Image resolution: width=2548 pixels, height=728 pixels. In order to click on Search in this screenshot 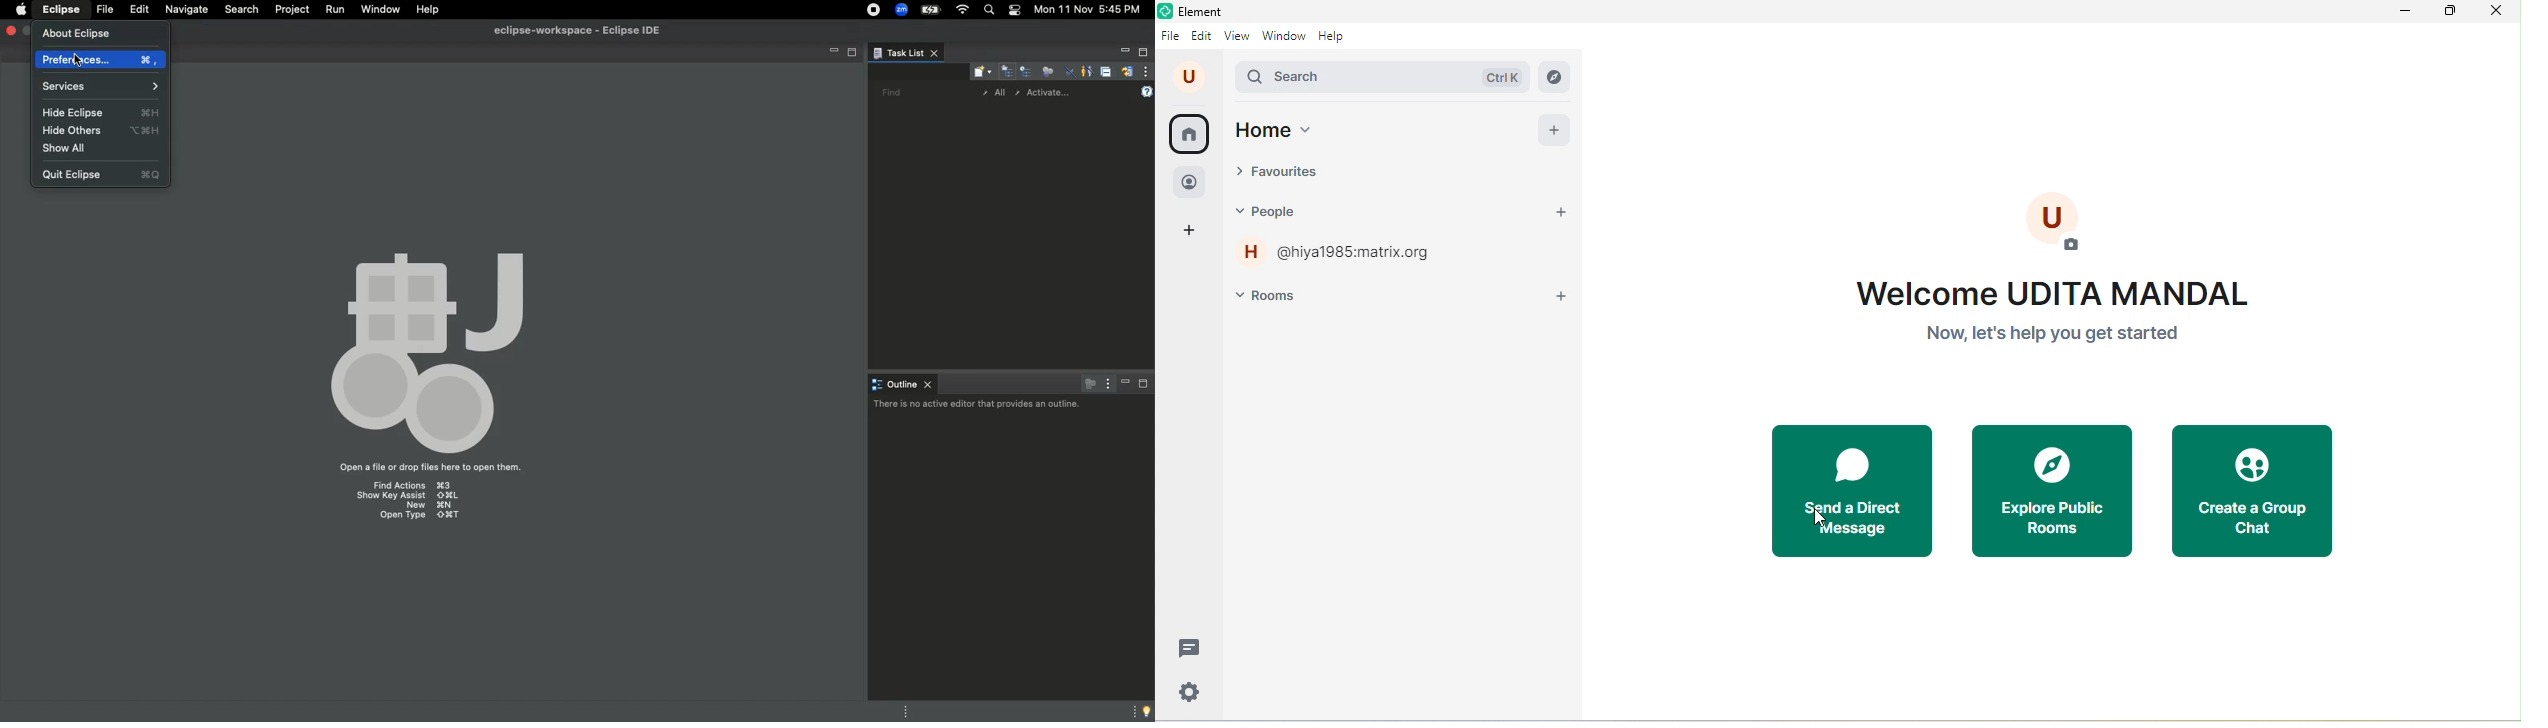, I will do `click(241, 8)`.